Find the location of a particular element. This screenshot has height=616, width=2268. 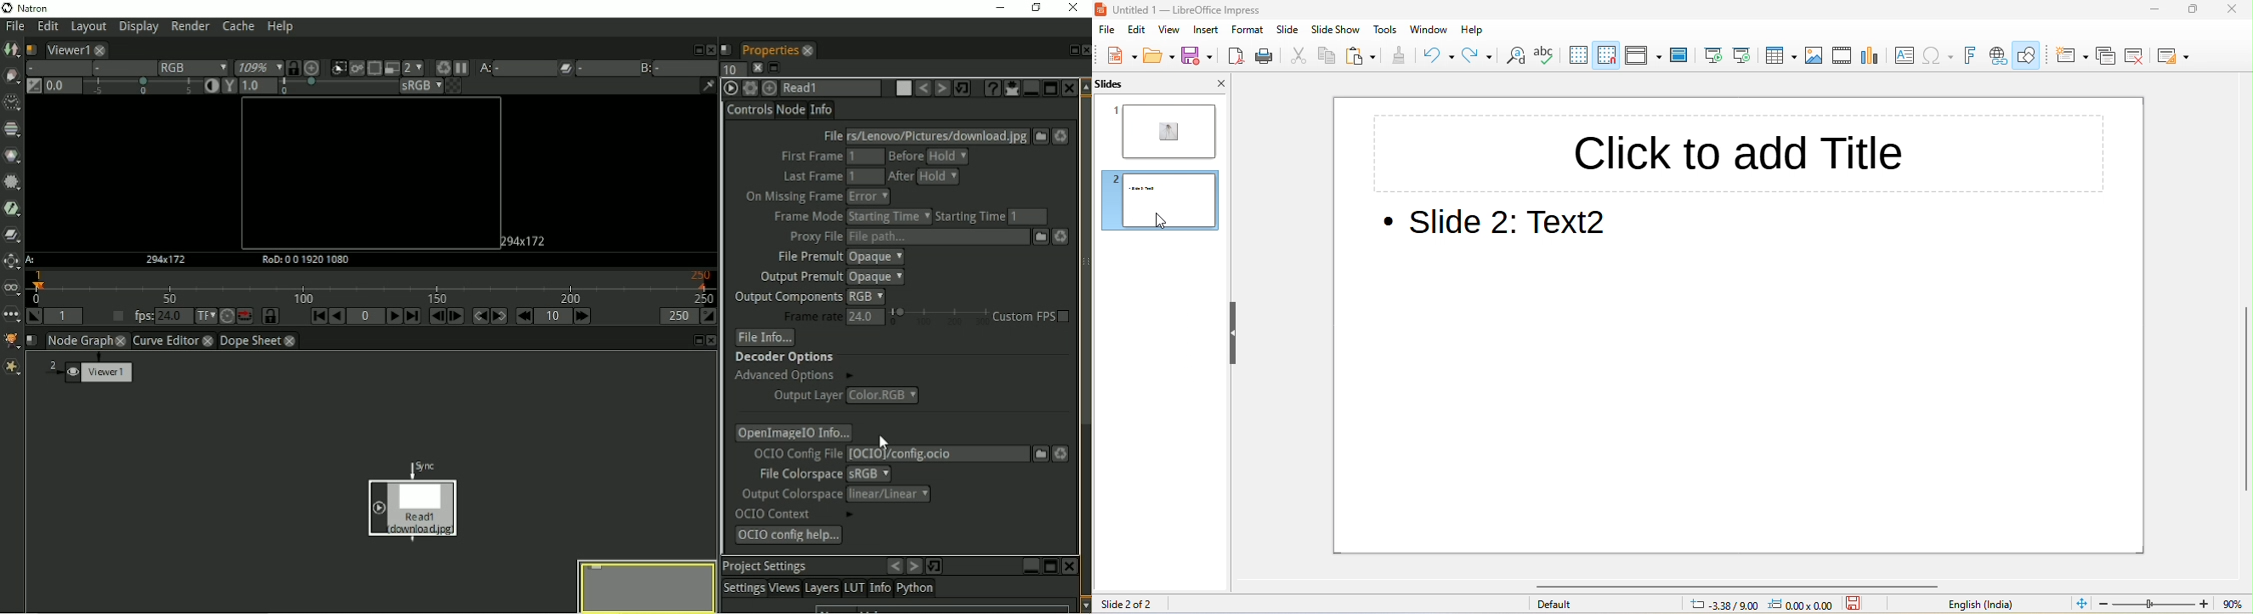

tools is located at coordinates (1386, 31).